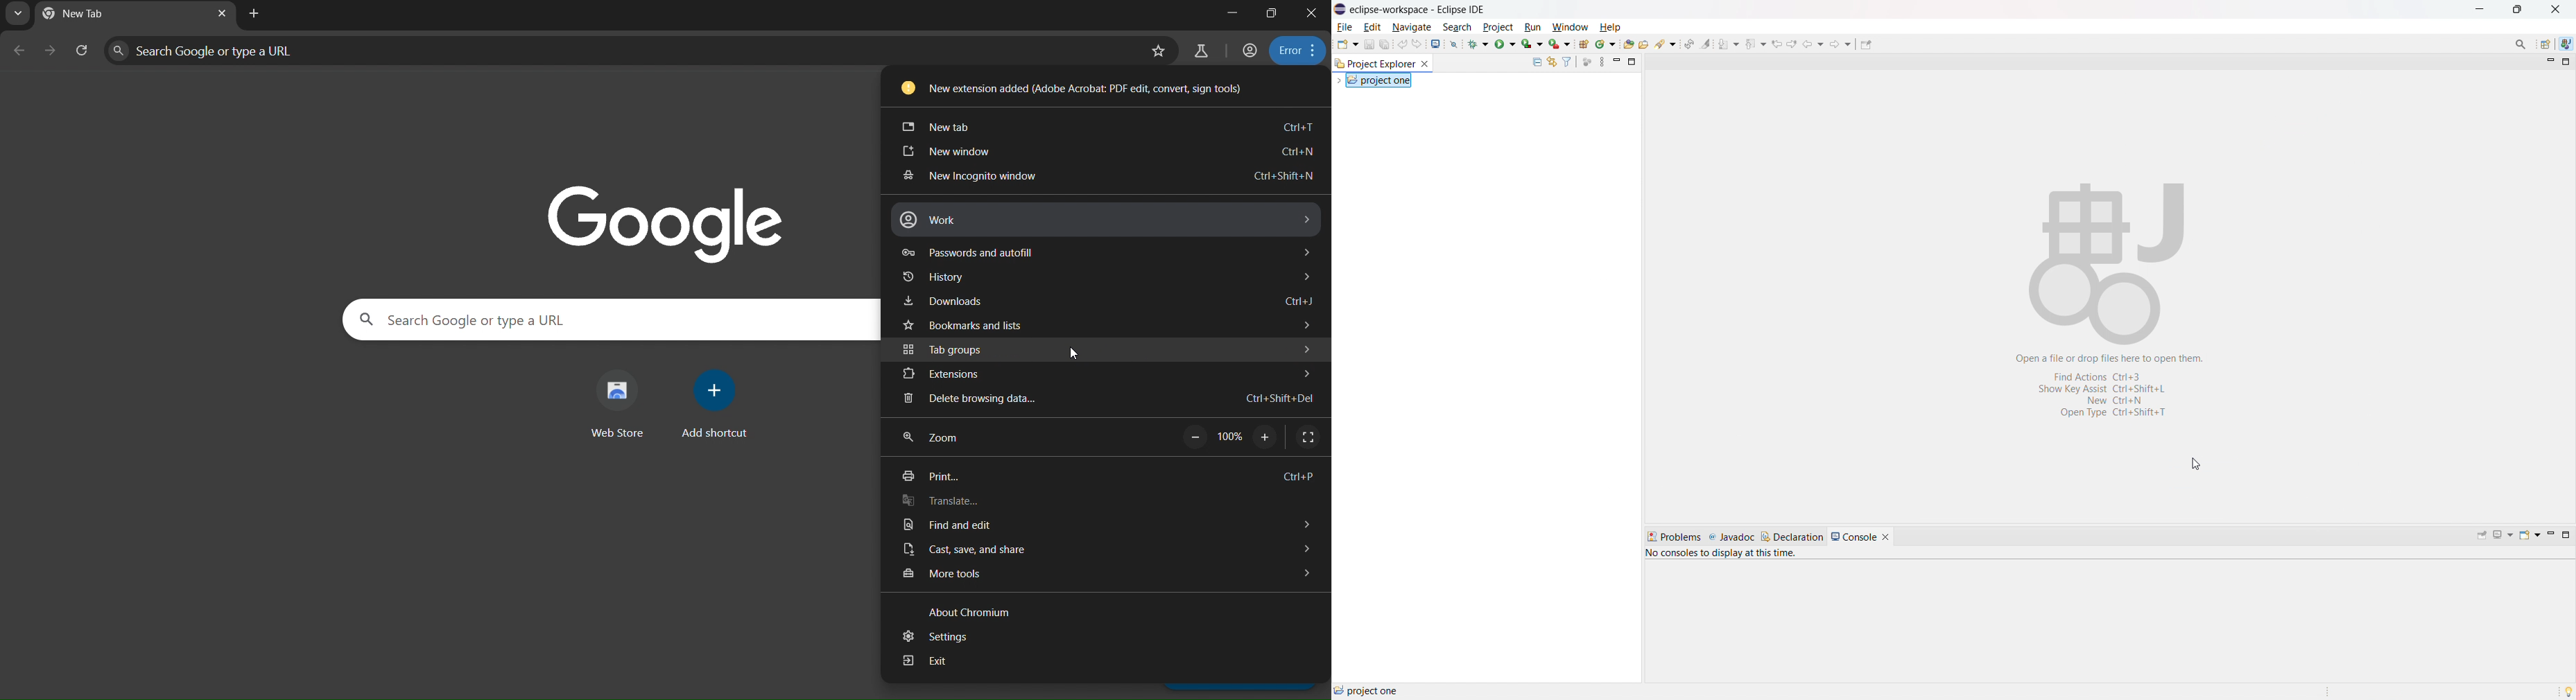 Image resolution: width=2576 pixels, height=700 pixels. Describe the element at coordinates (1114, 478) in the screenshot. I see `print` at that location.